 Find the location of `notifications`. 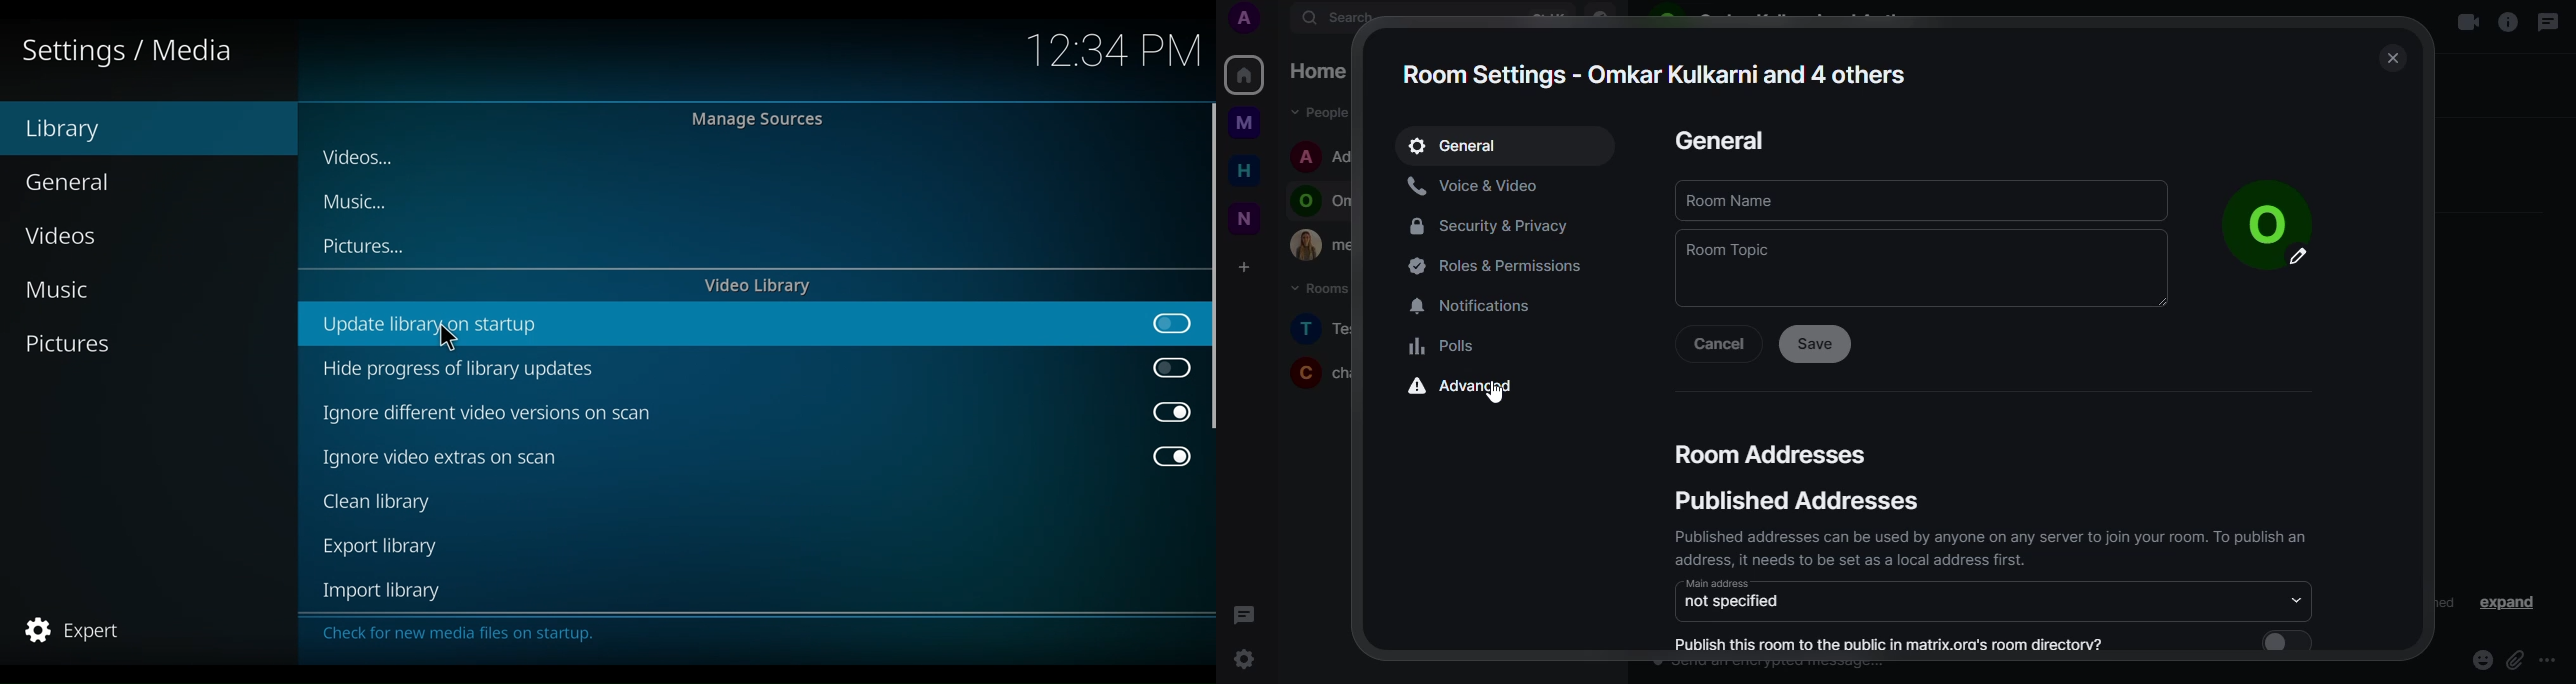

notifications is located at coordinates (1481, 307).